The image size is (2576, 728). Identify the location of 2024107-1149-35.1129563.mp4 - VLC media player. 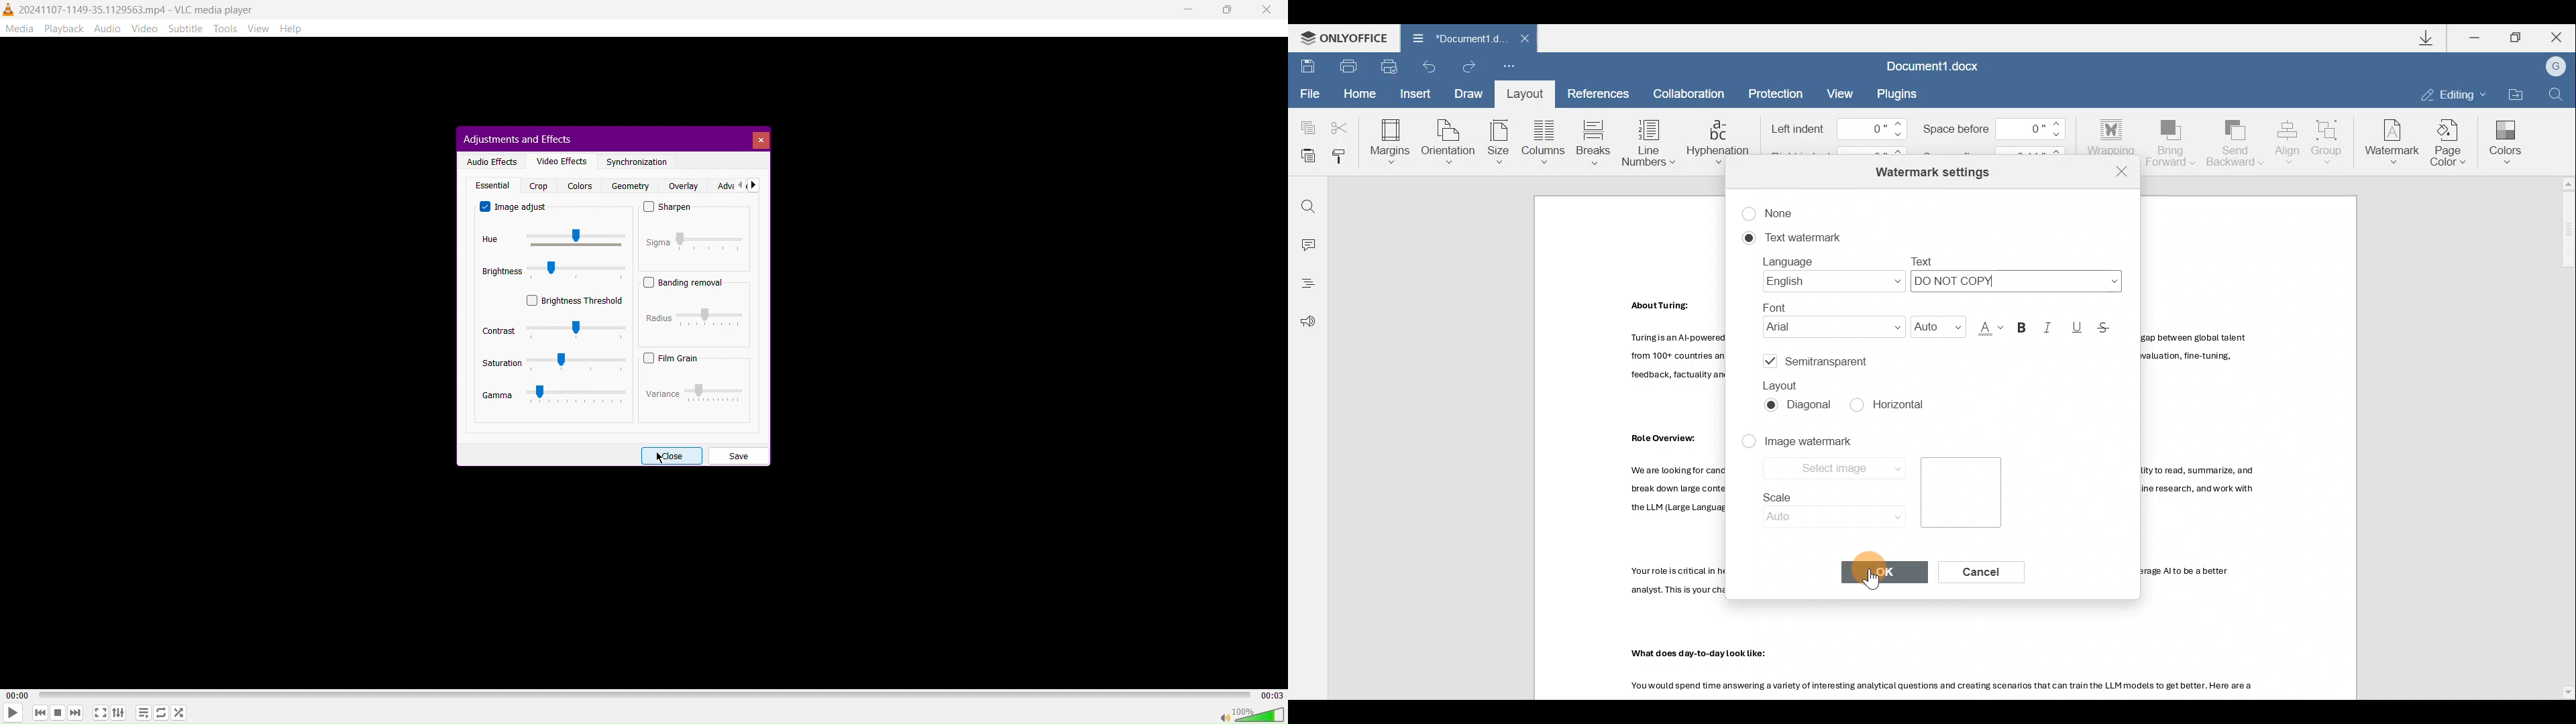
(129, 8).